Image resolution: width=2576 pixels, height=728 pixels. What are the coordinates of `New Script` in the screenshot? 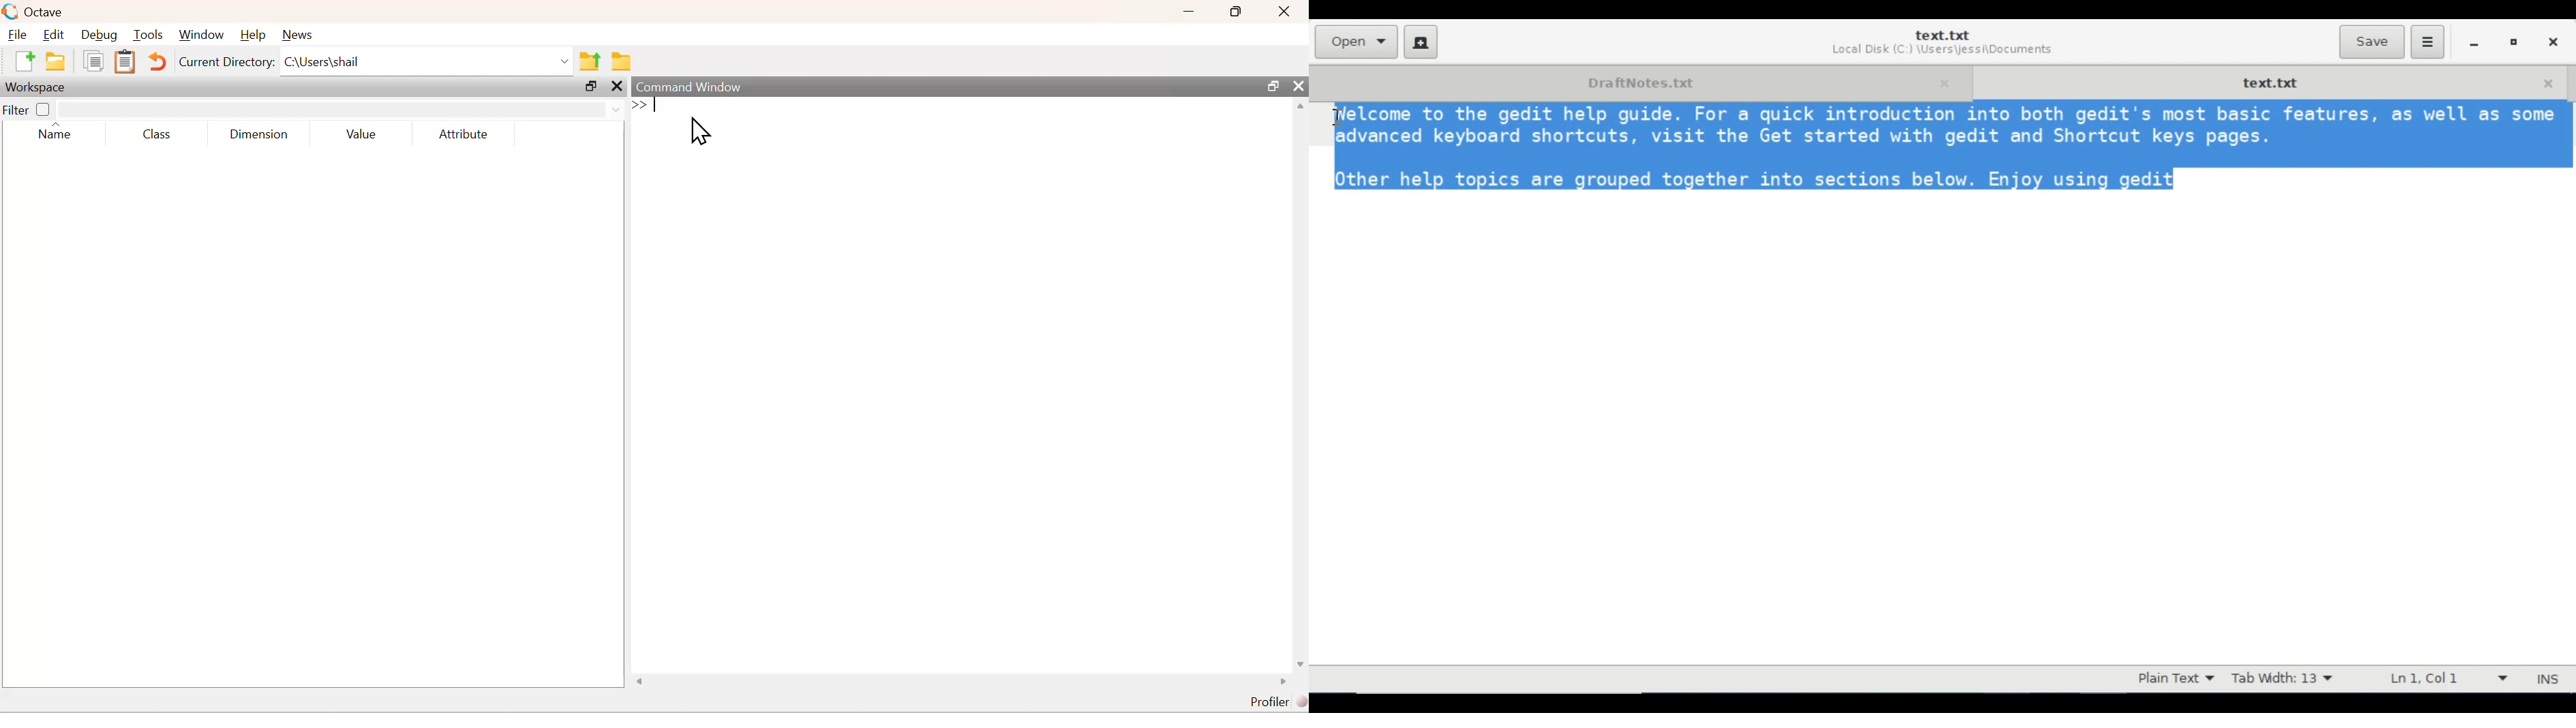 It's located at (22, 61).